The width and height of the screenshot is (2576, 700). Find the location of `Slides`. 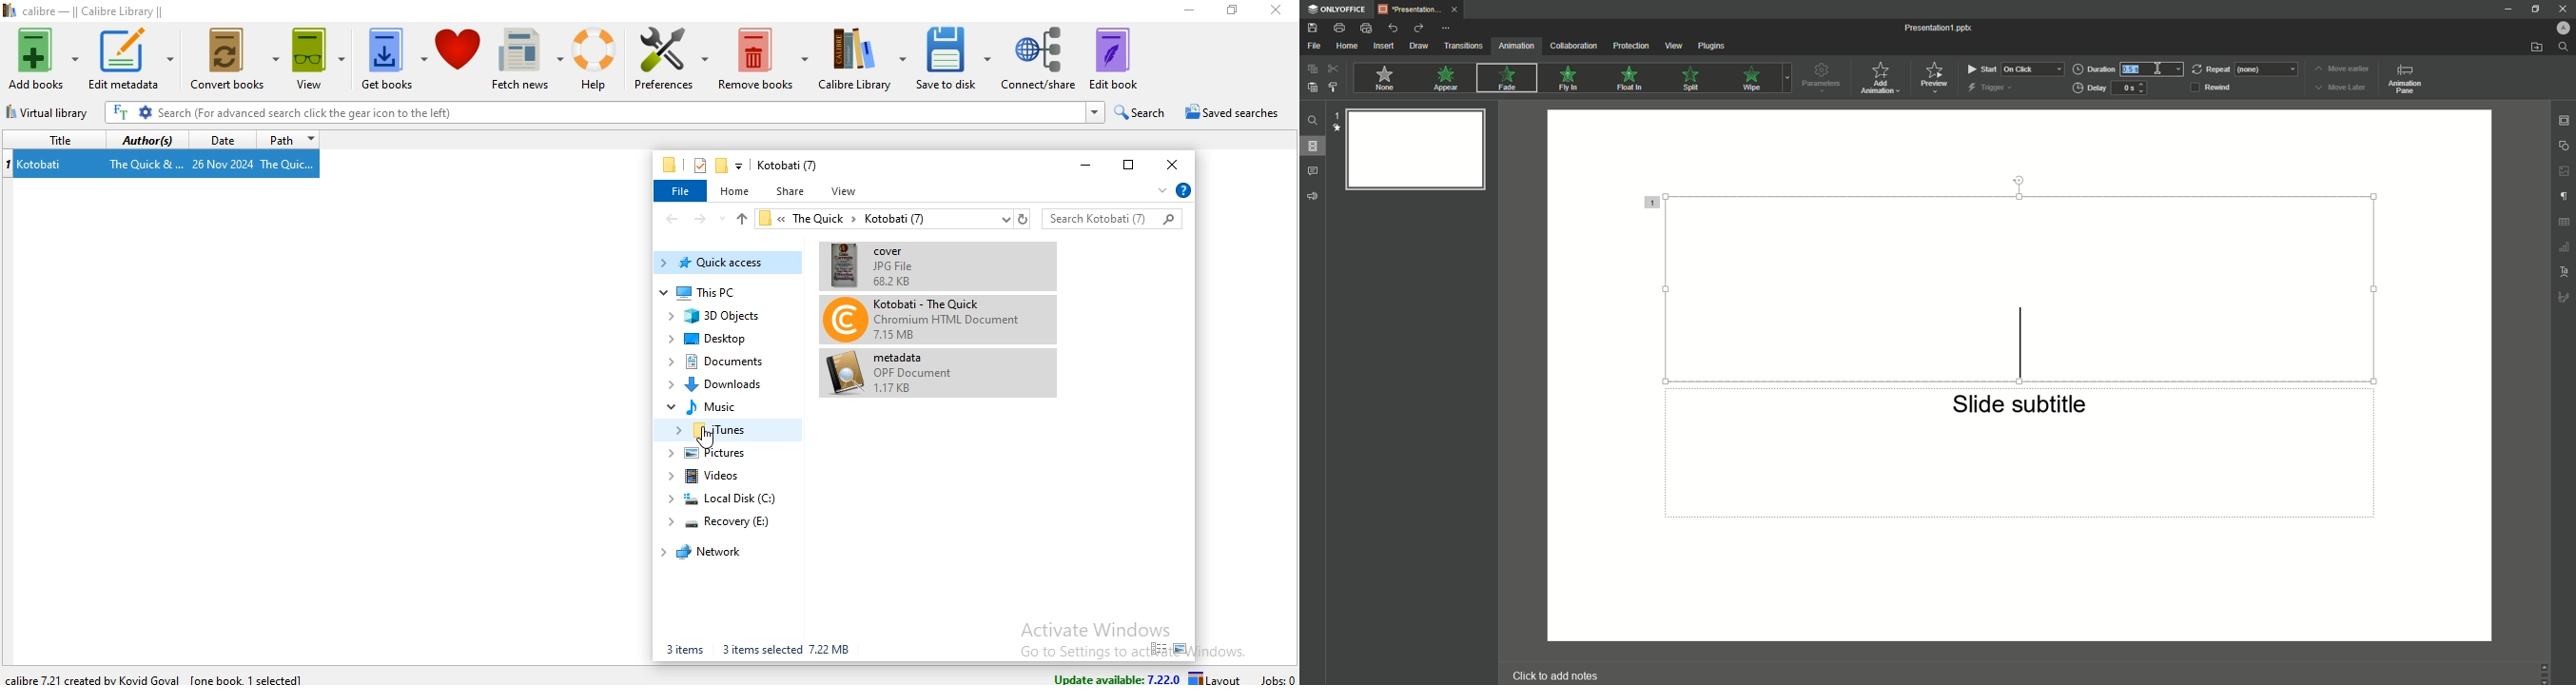

Slides is located at coordinates (1313, 146).